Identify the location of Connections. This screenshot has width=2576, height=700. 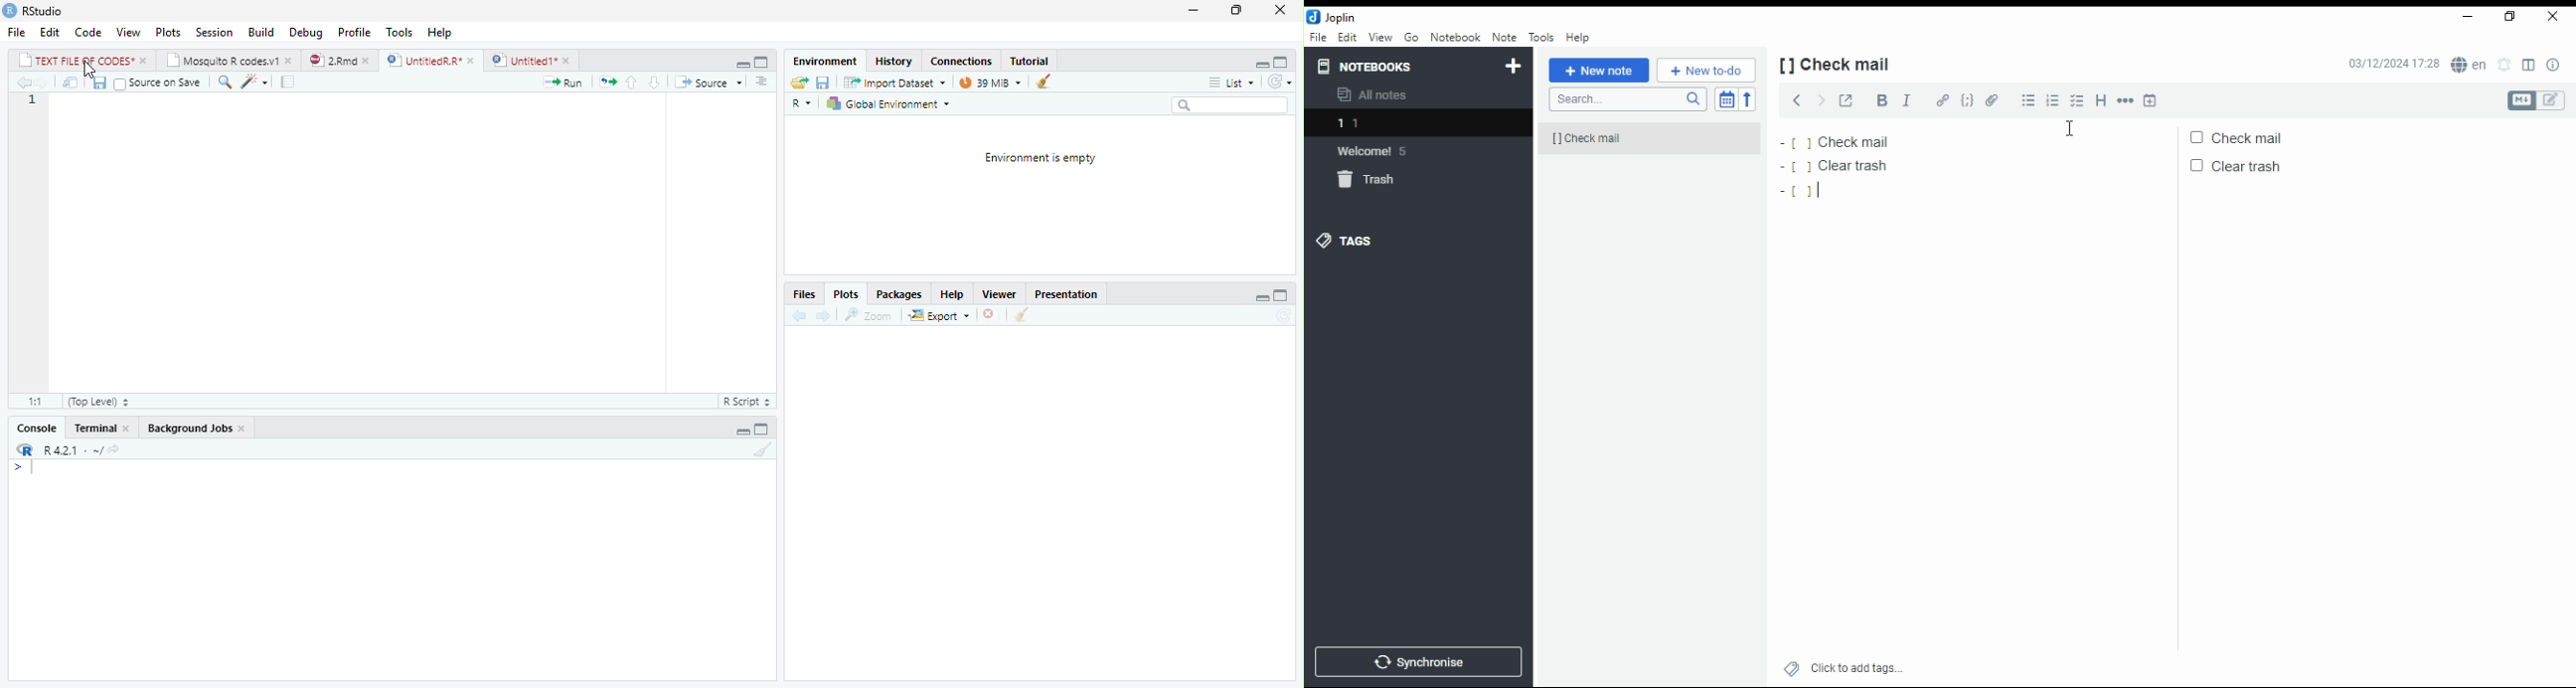
(962, 61).